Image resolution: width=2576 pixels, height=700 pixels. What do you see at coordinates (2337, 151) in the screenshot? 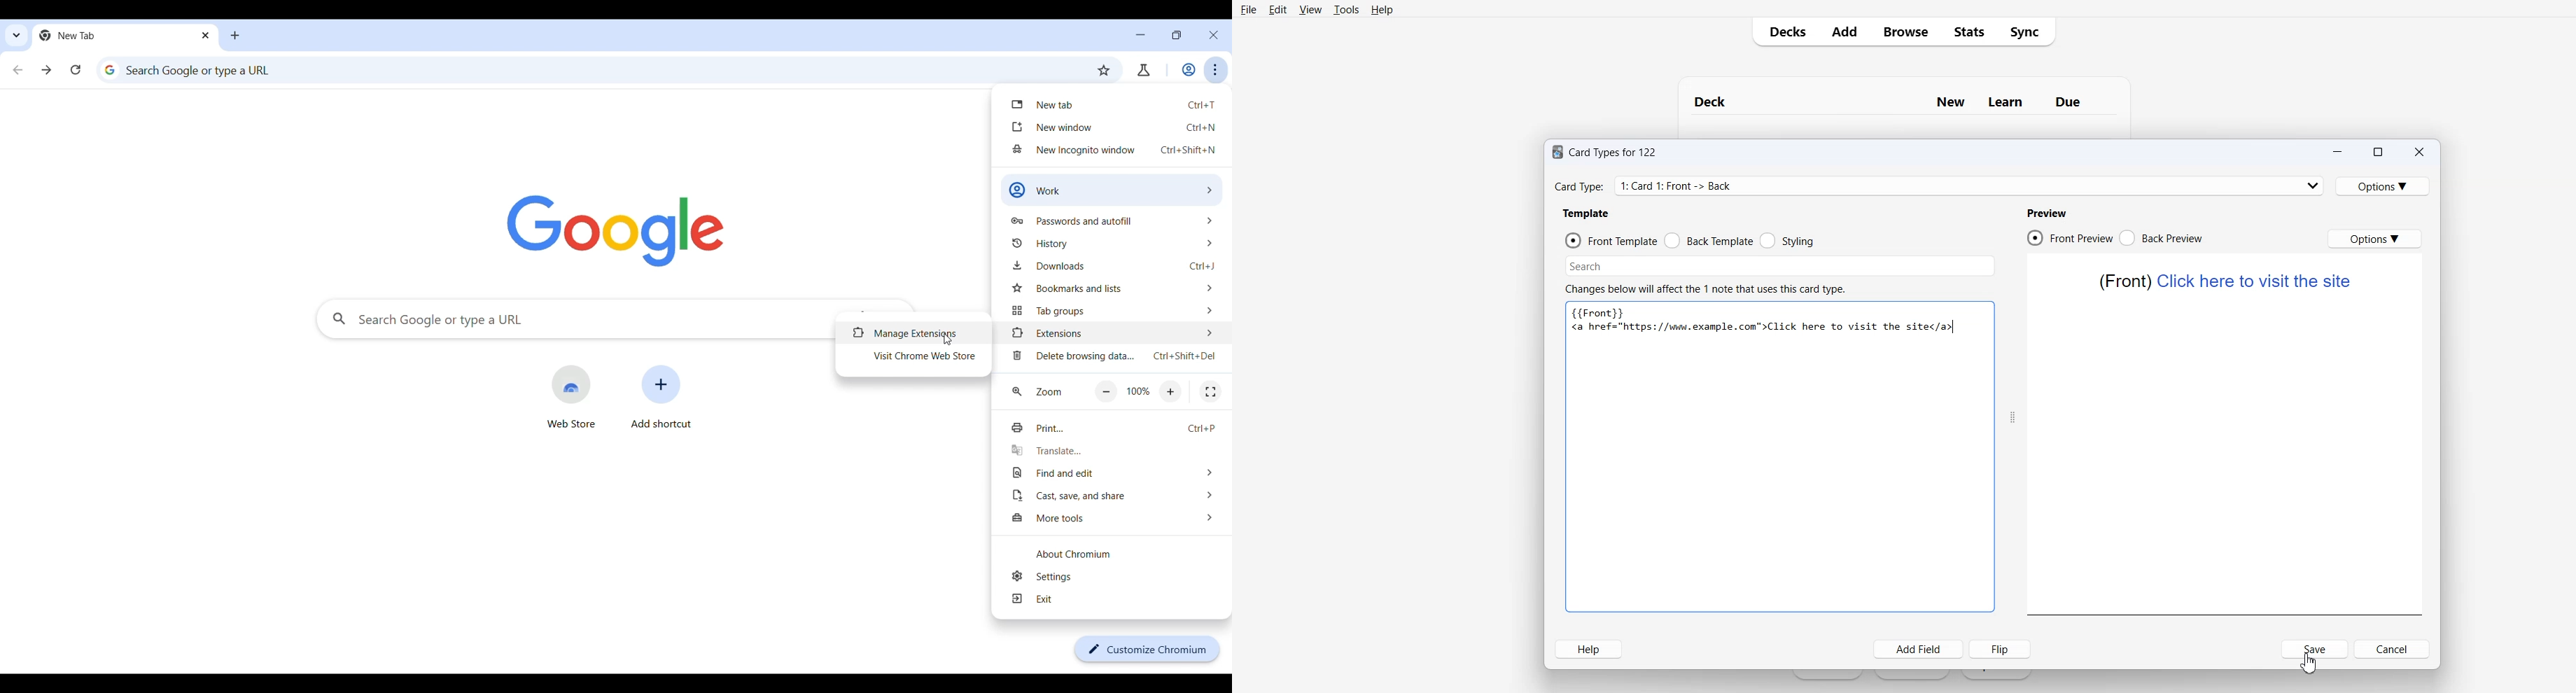
I see `Minimize` at bounding box center [2337, 151].